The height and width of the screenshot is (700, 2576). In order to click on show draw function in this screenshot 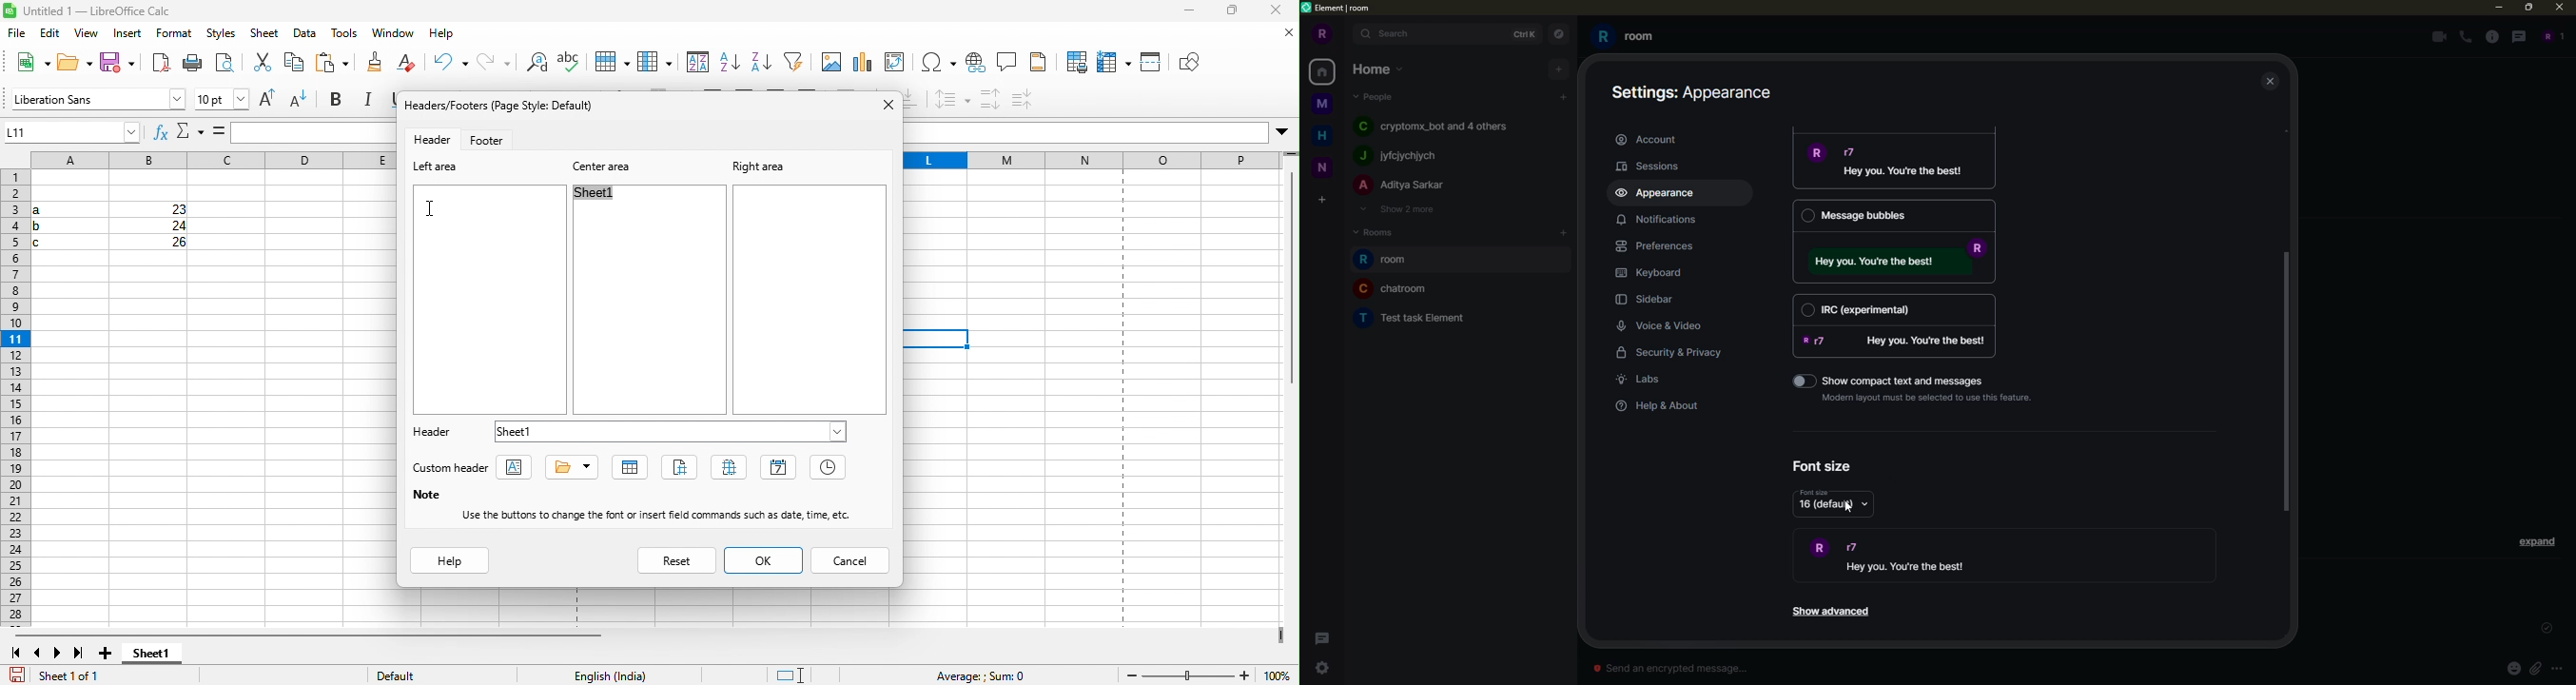, I will do `click(1191, 64)`.